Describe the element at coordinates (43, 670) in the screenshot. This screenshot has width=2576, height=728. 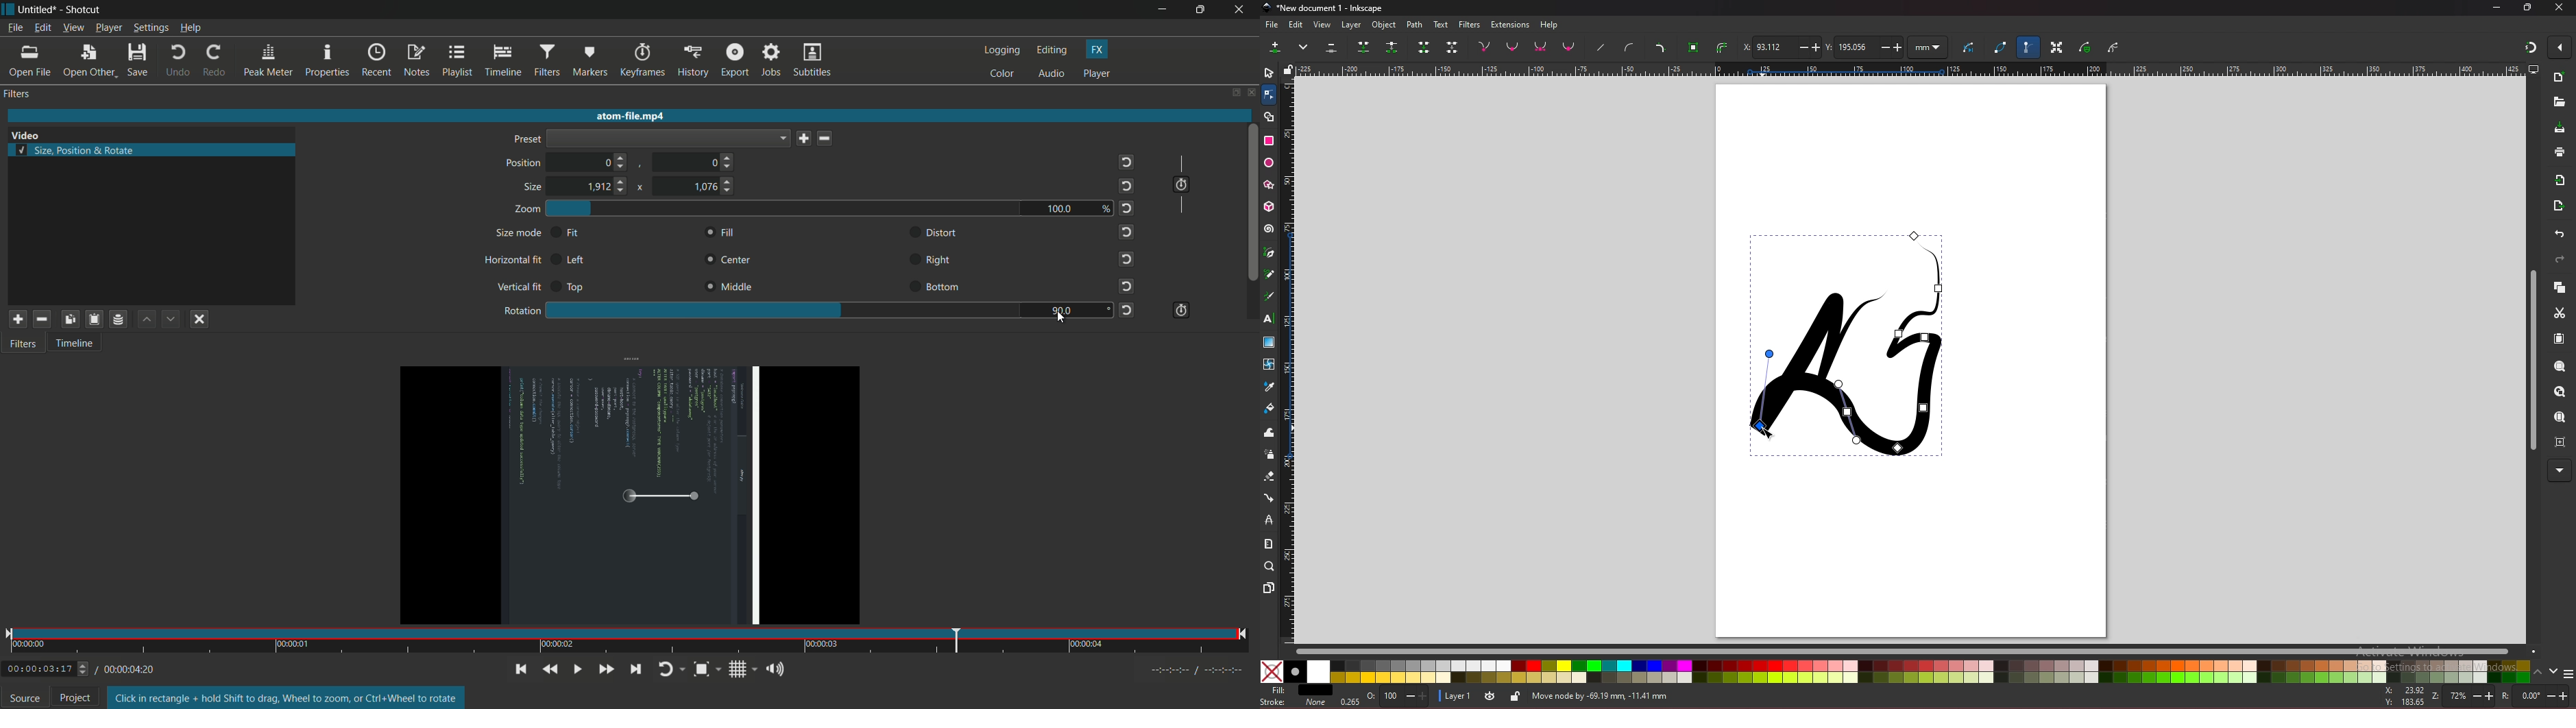
I see `/00:00:03:17` at that location.